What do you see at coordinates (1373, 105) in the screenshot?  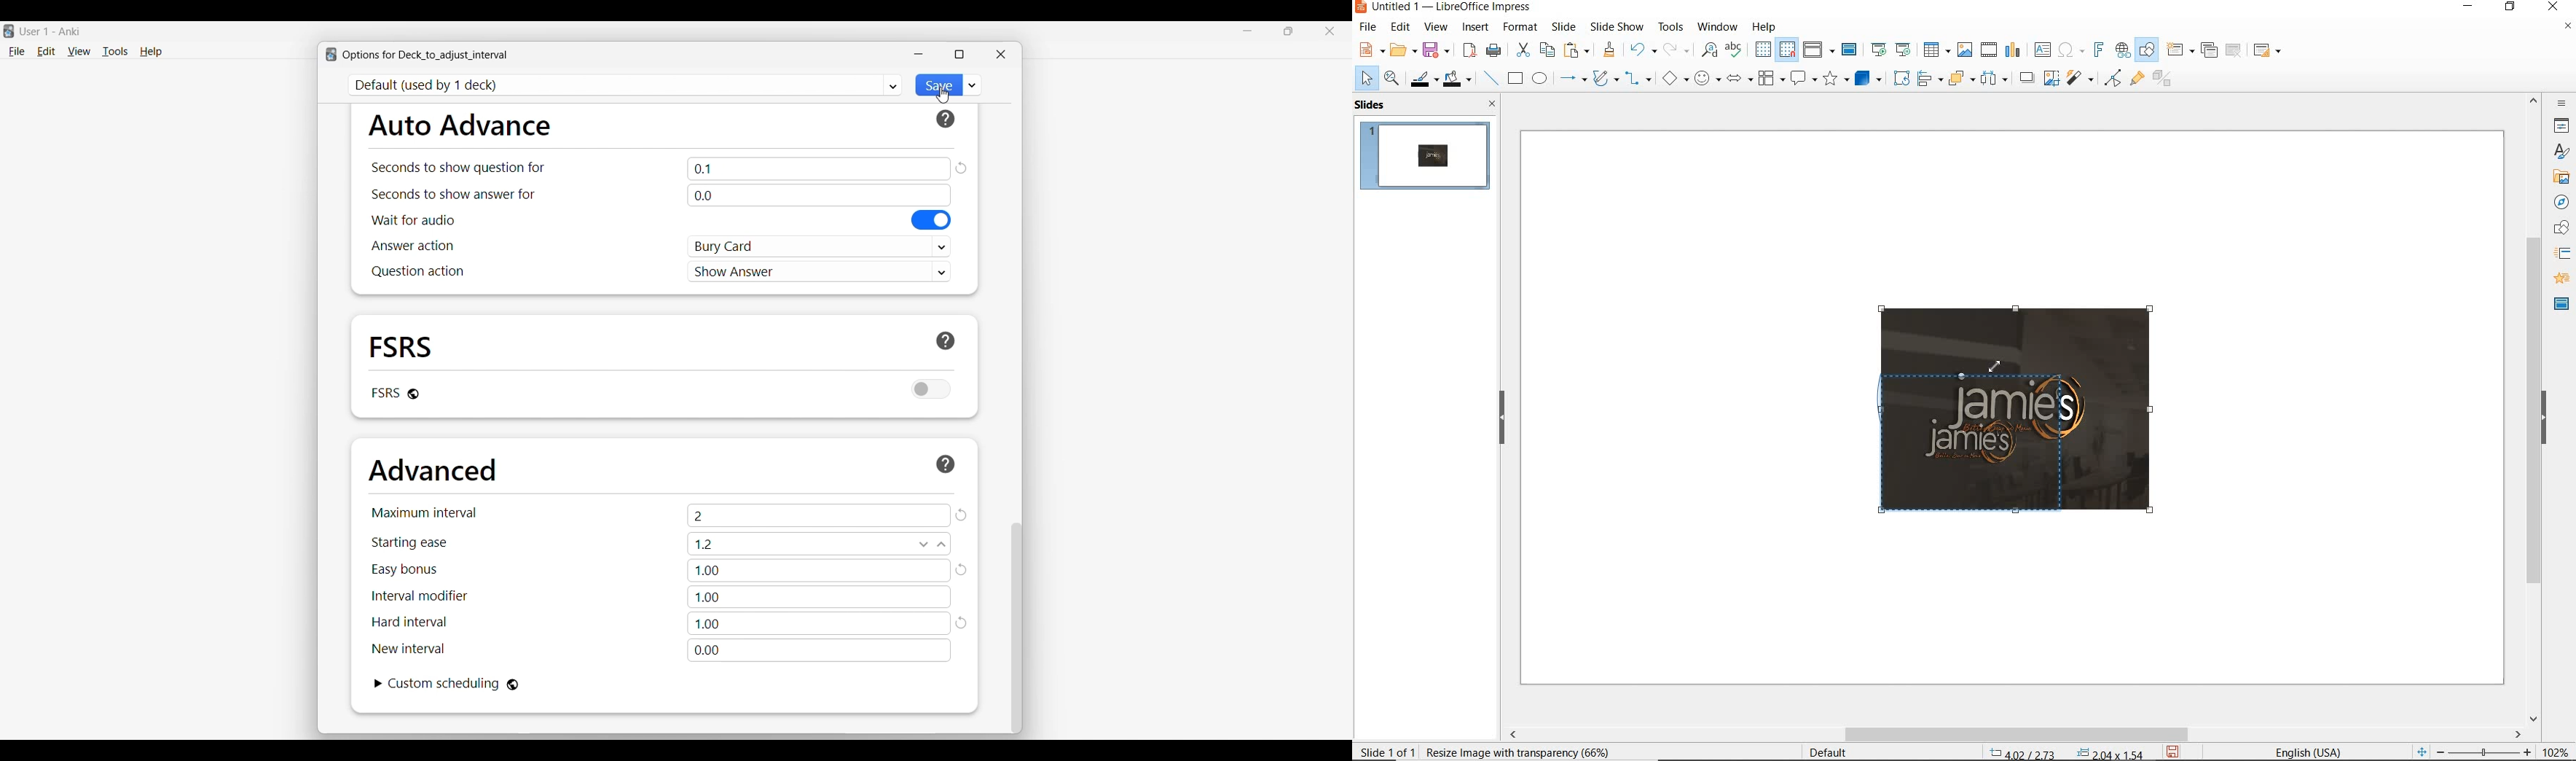 I see `slides` at bounding box center [1373, 105].